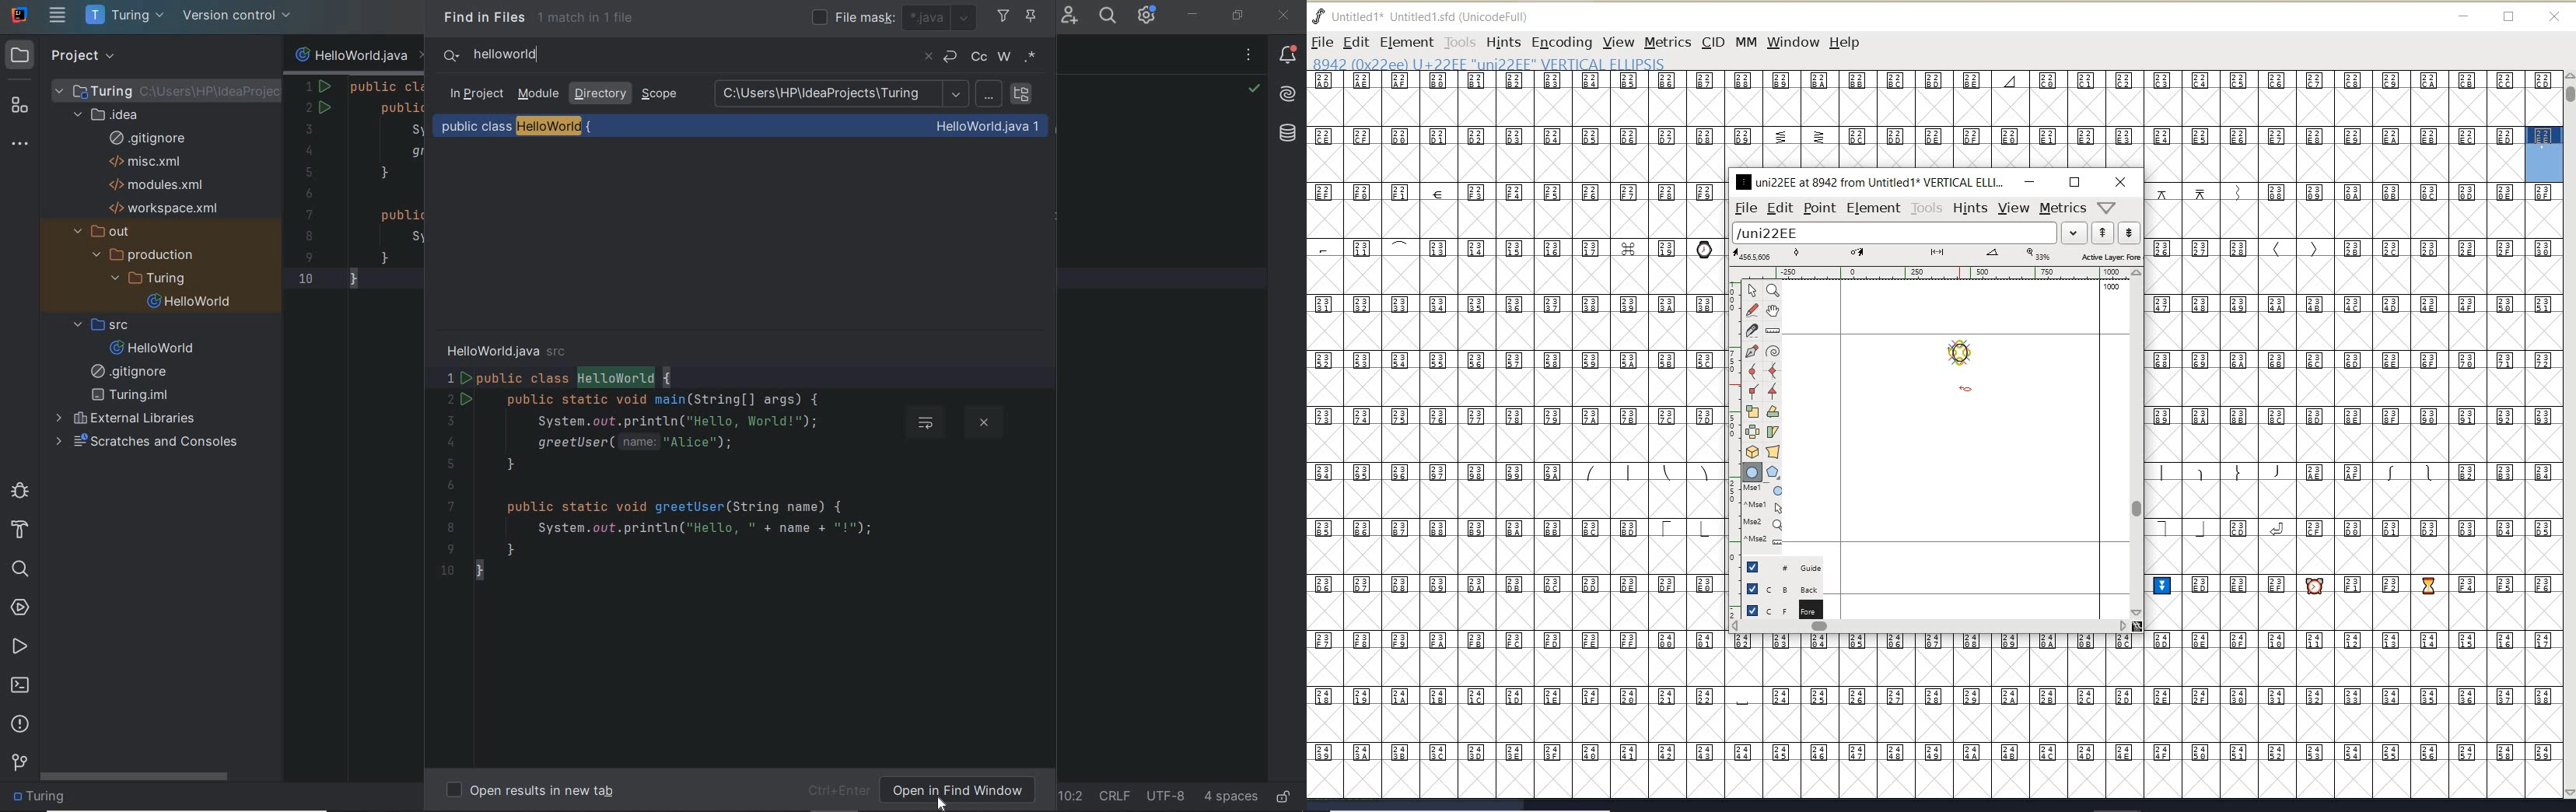  Describe the element at coordinates (135, 396) in the screenshot. I see `filename.Iml` at that location.